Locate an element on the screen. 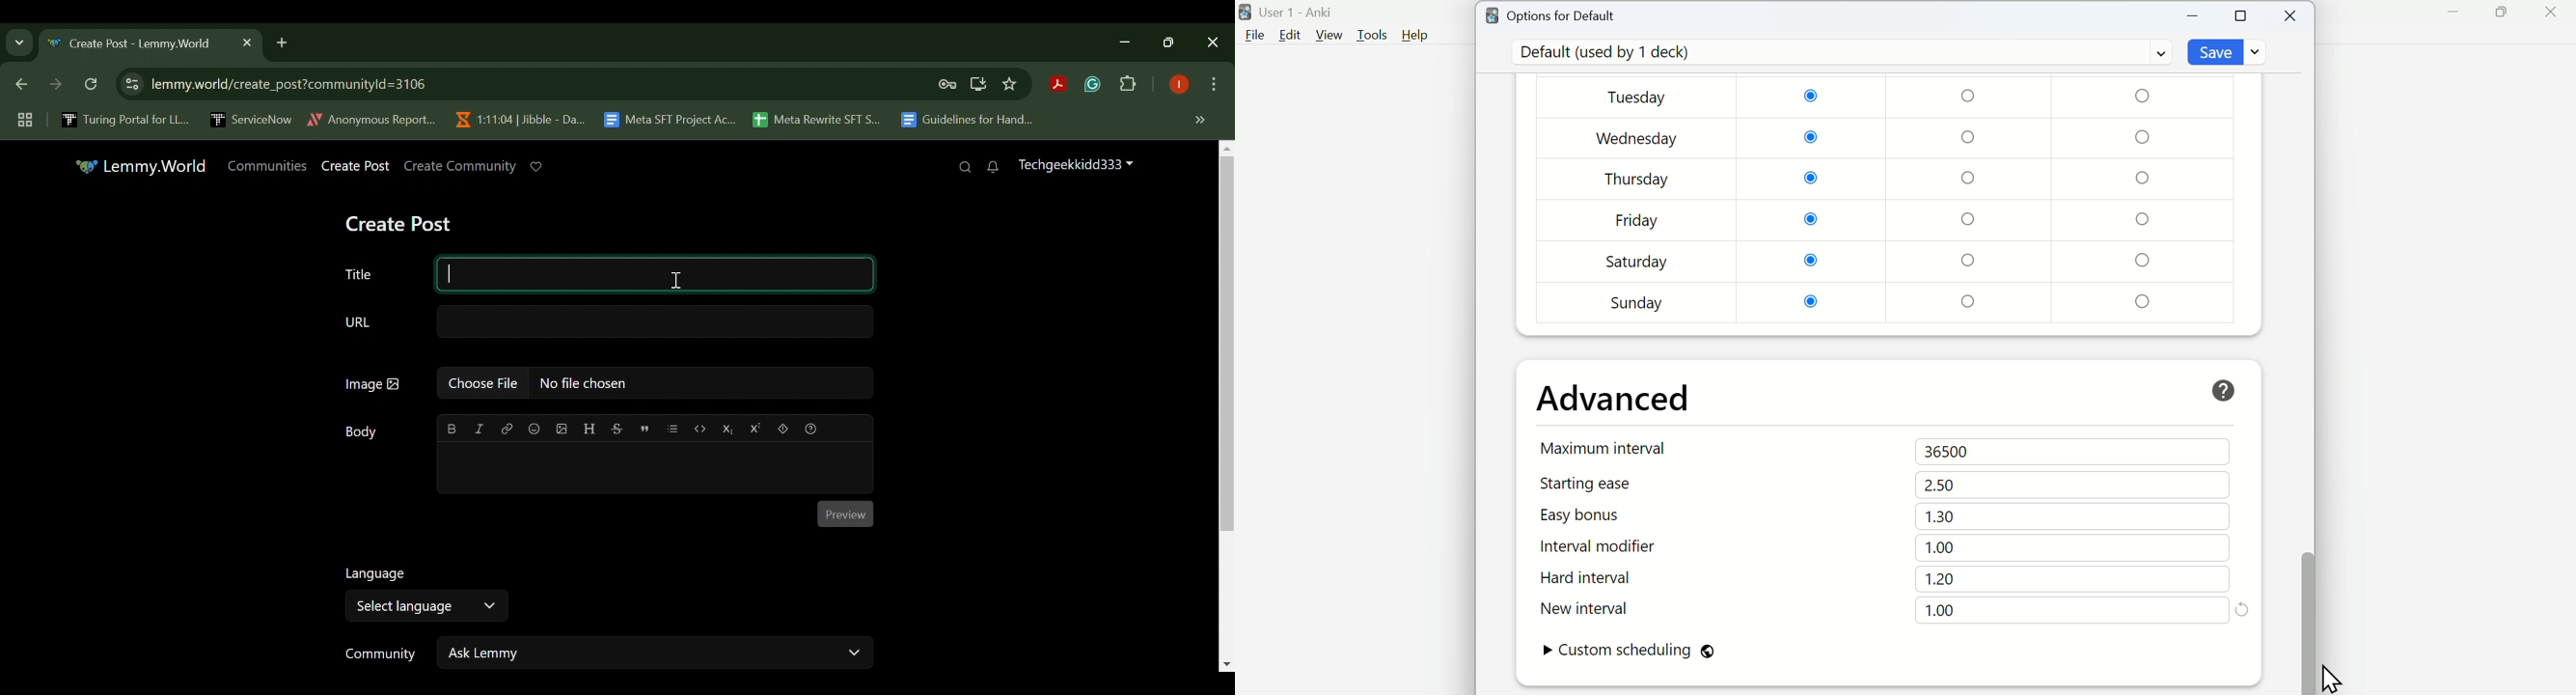 The width and height of the screenshot is (2576, 700). Create Post is located at coordinates (402, 221).